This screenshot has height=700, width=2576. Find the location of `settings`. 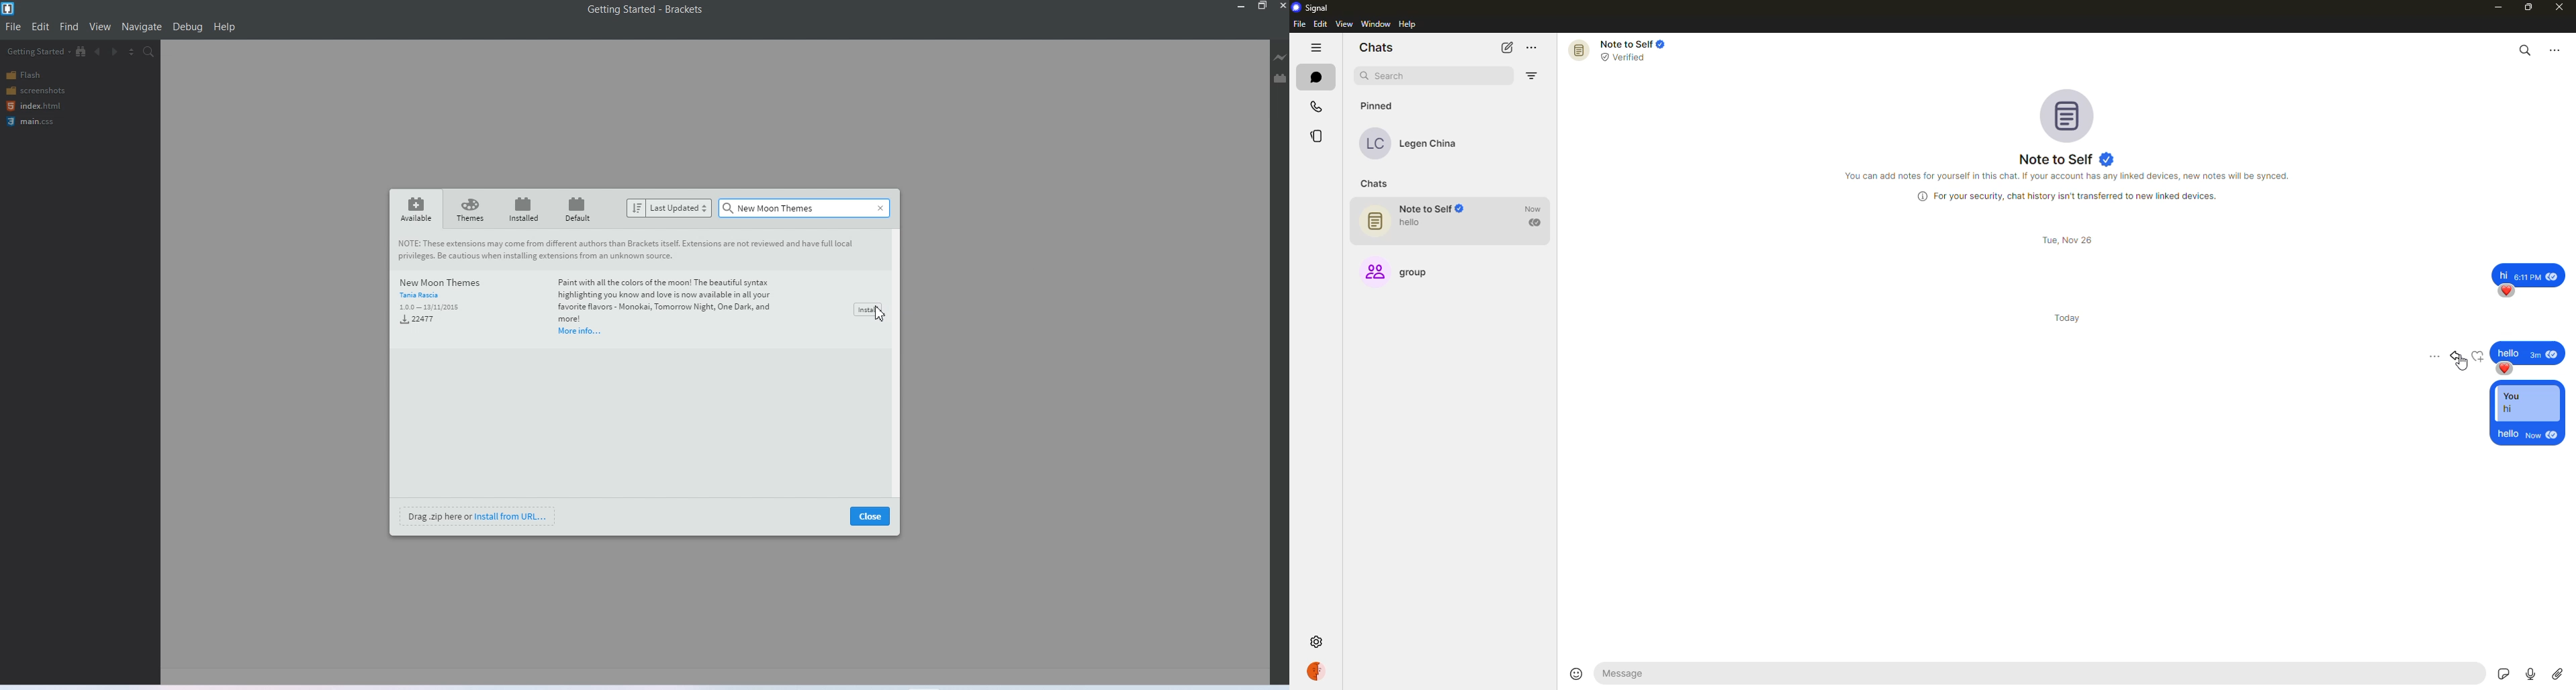

settings is located at coordinates (1317, 640).